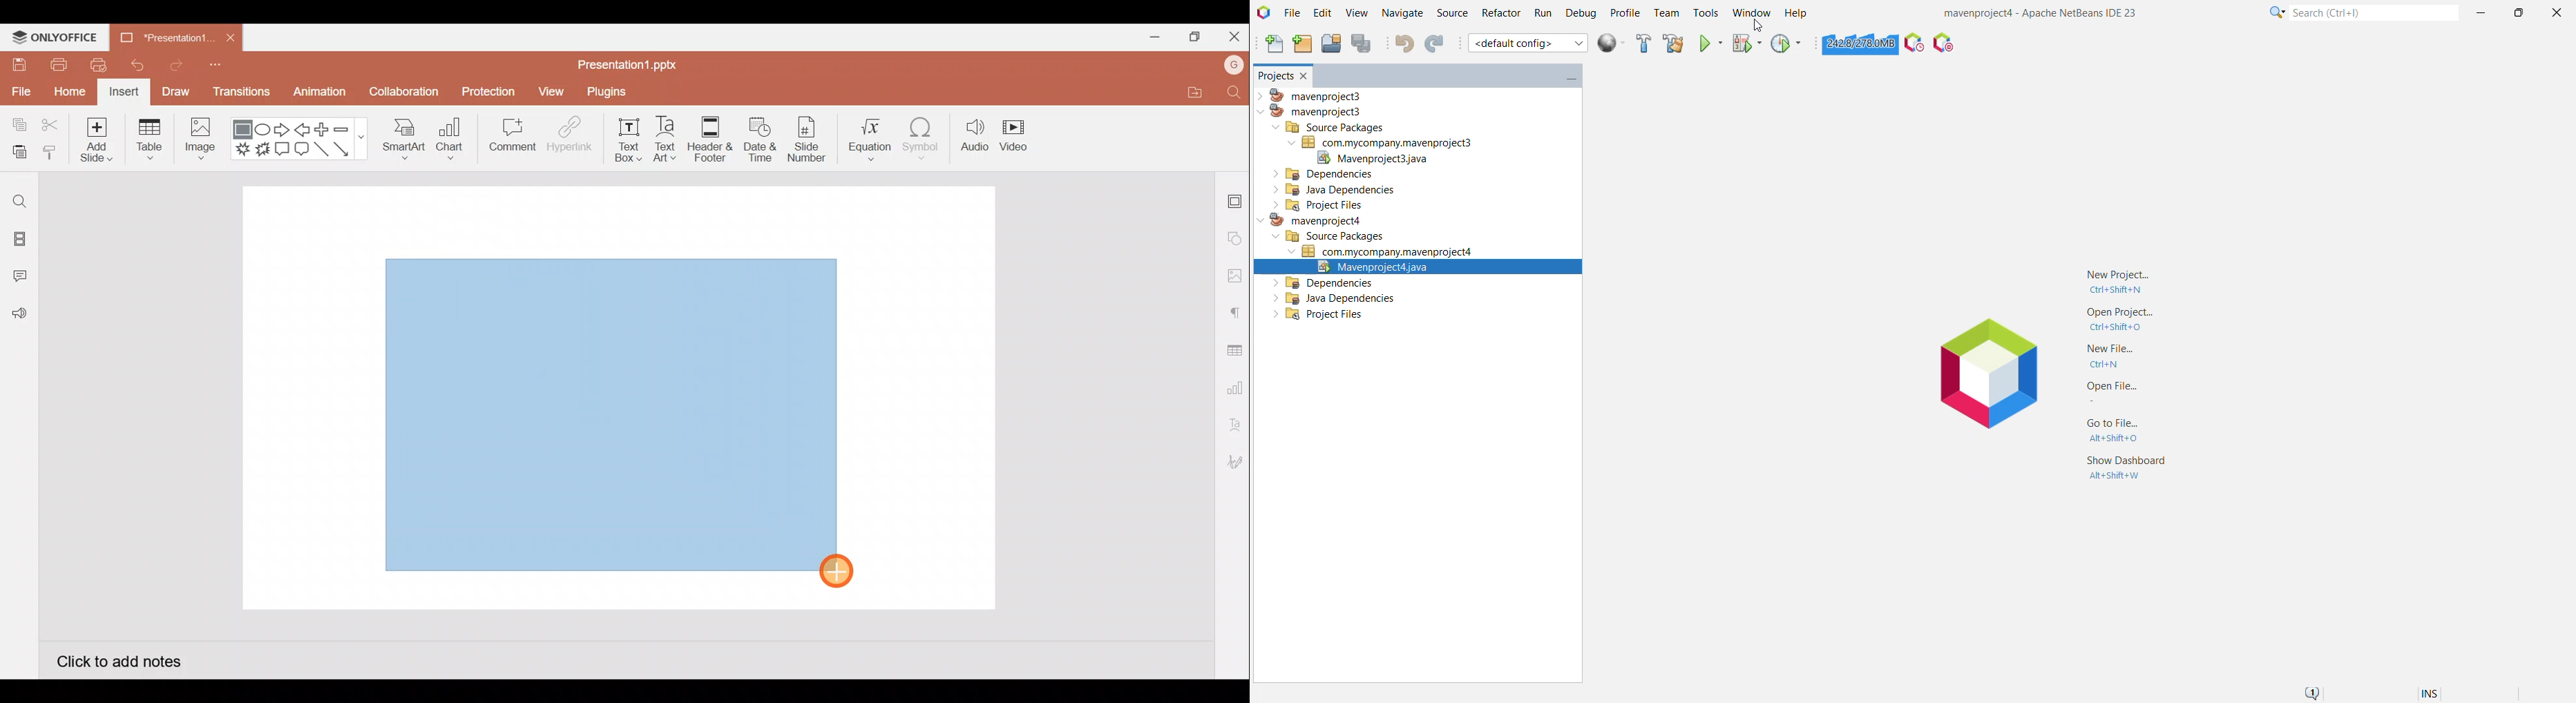 The image size is (2576, 728). Describe the element at coordinates (1235, 311) in the screenshot. I see `Paragraph settings` at that location.